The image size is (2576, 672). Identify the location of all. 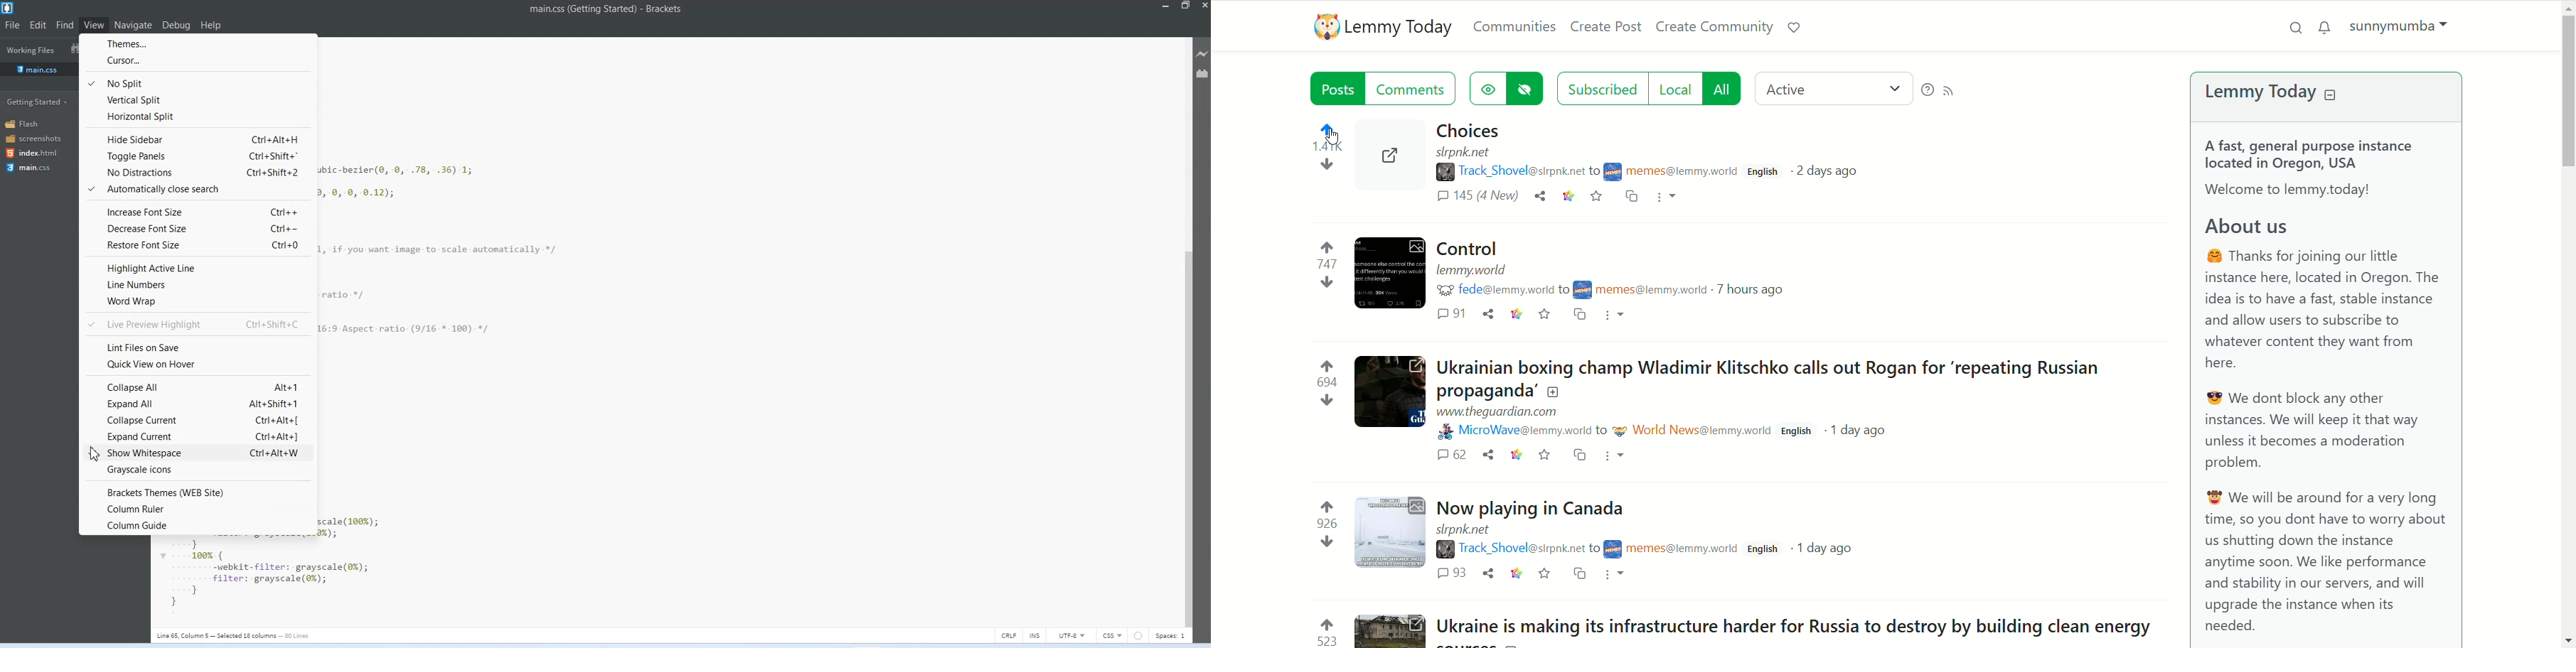
(1726, 88).